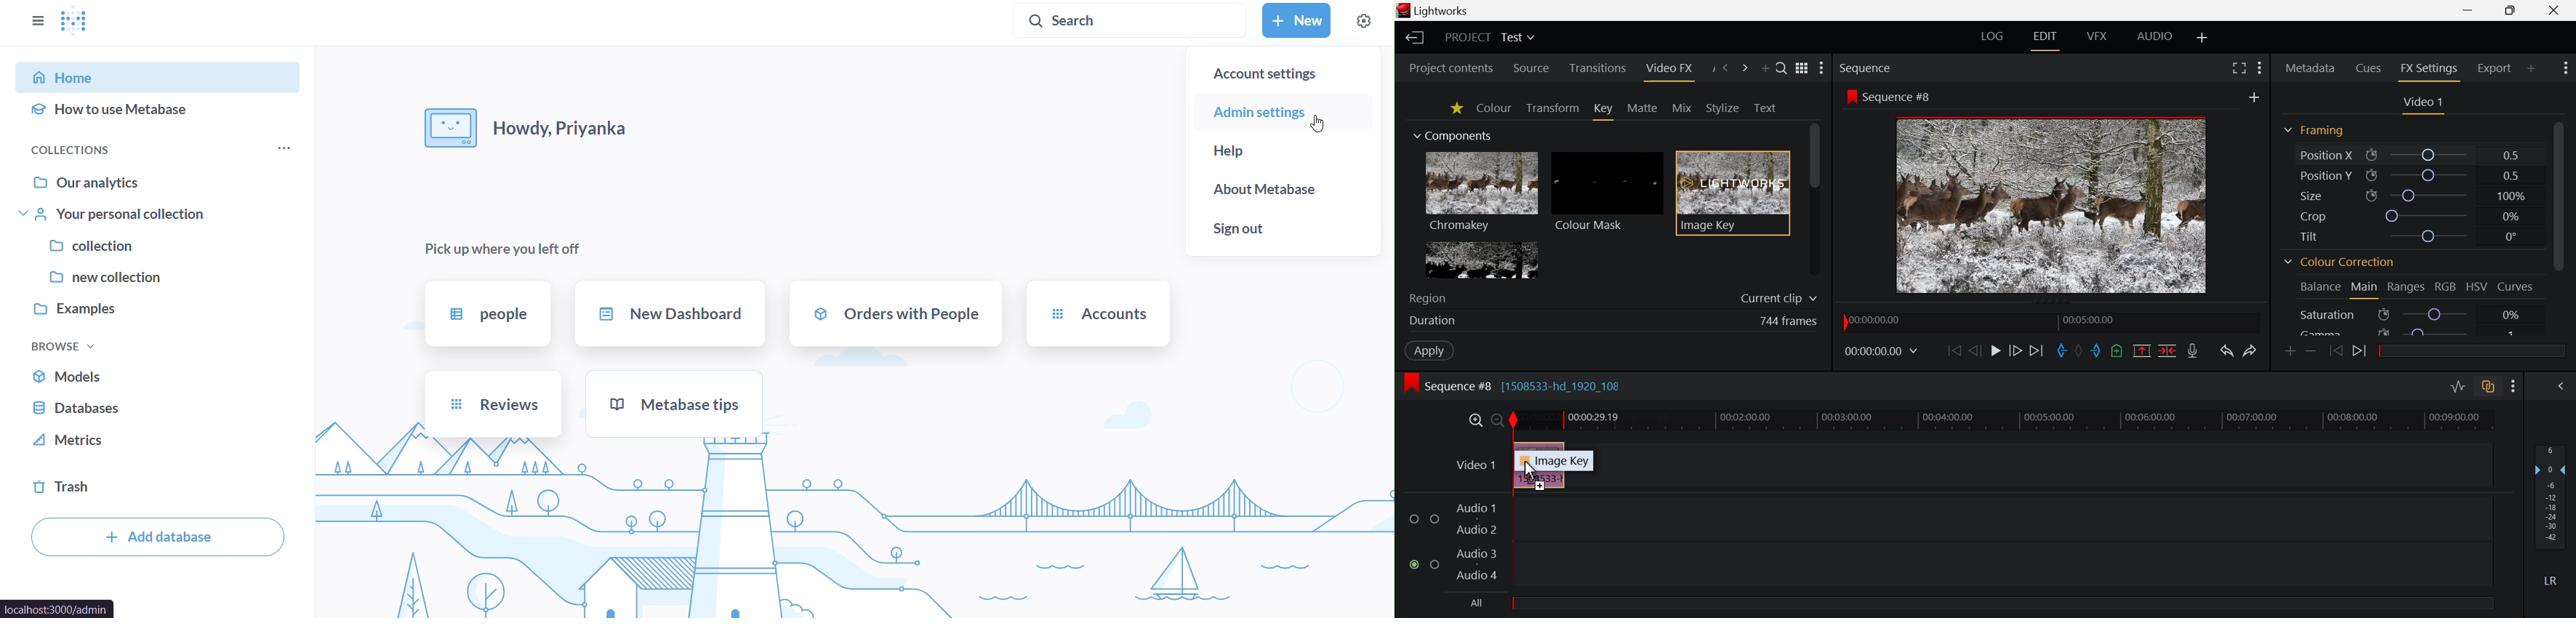 The width and height of the screenshot is (2576, 644). I want to click on cursor, so click(1320, 124).